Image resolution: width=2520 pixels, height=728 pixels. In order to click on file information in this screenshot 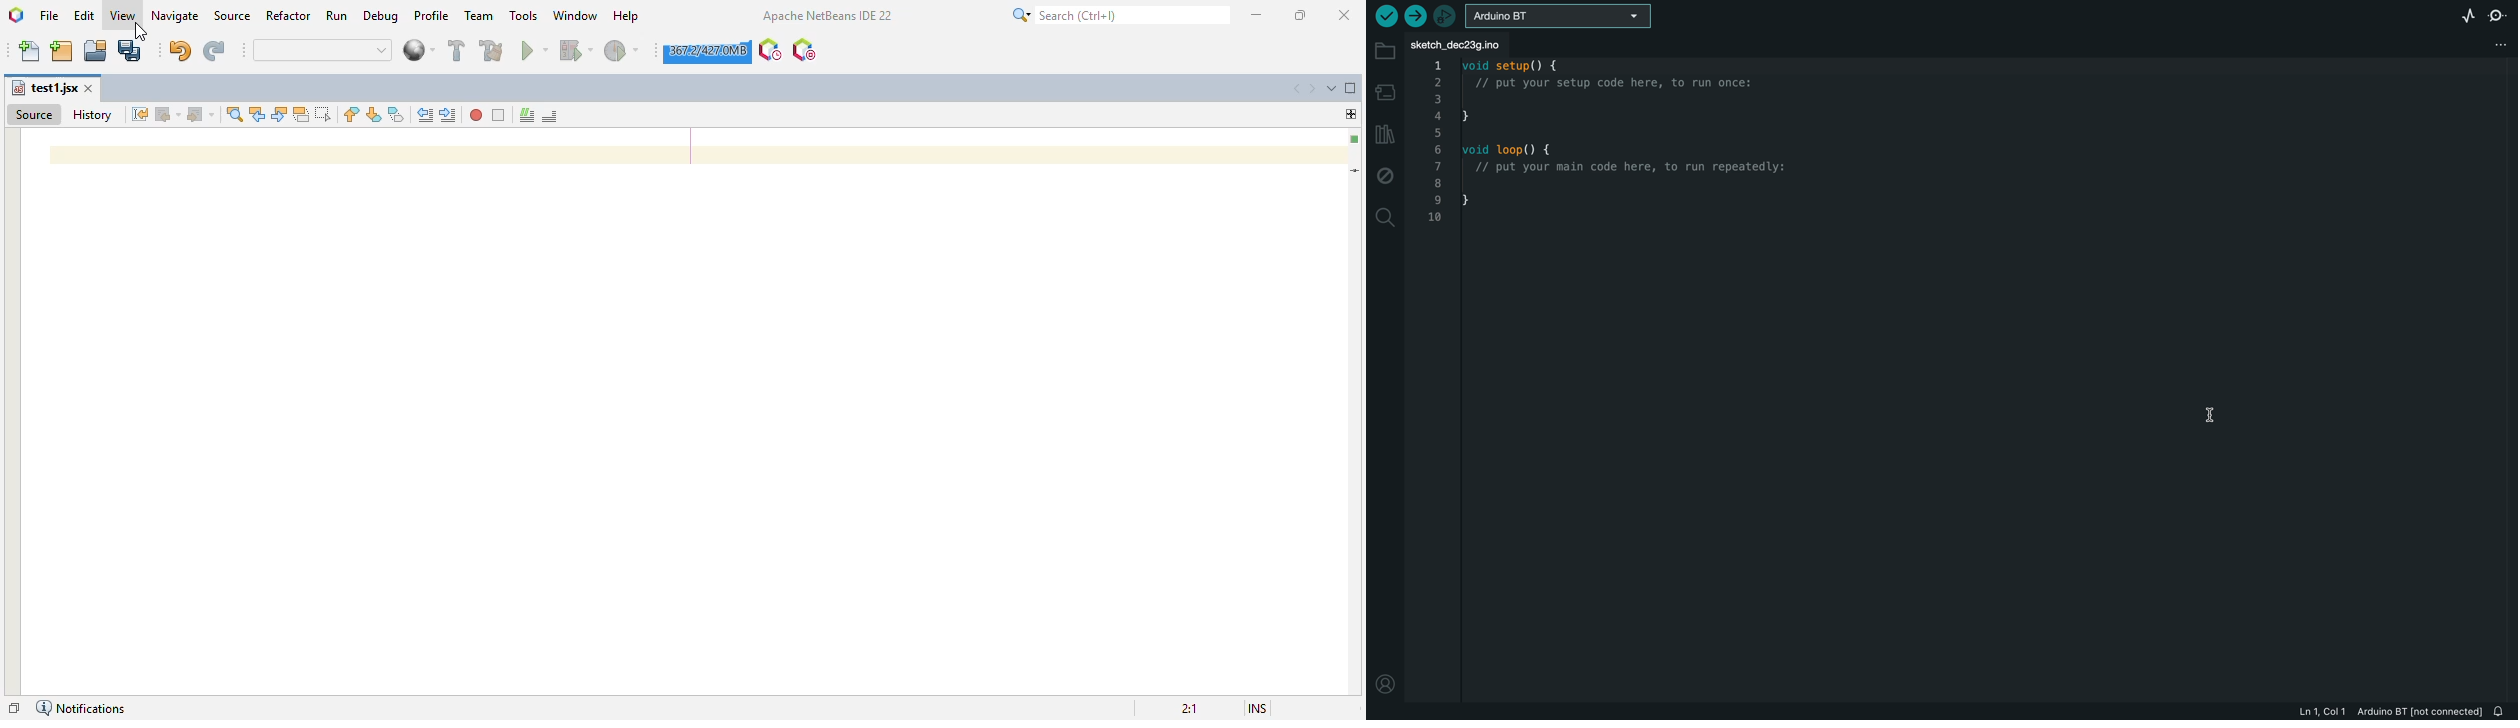, I will do `click(2387, 712)`.